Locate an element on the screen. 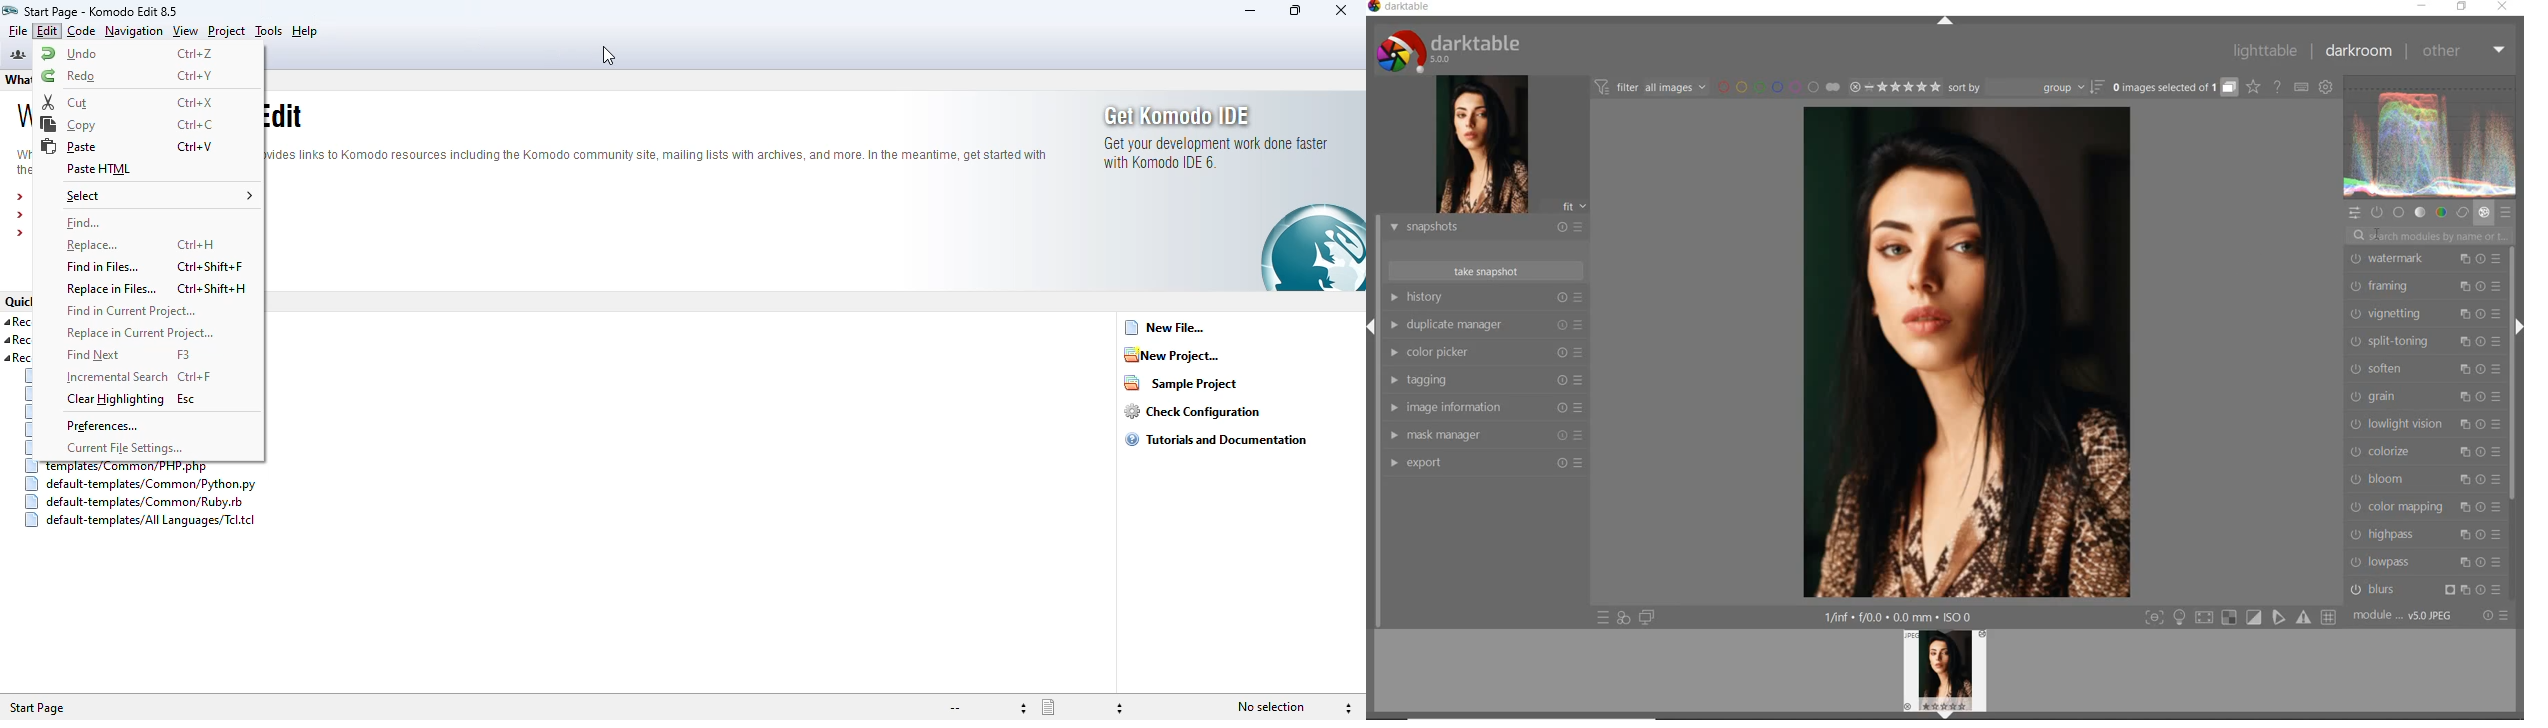 This screenshot has height=728, width=2548. grouped images is located at coordinates (2176, 88).